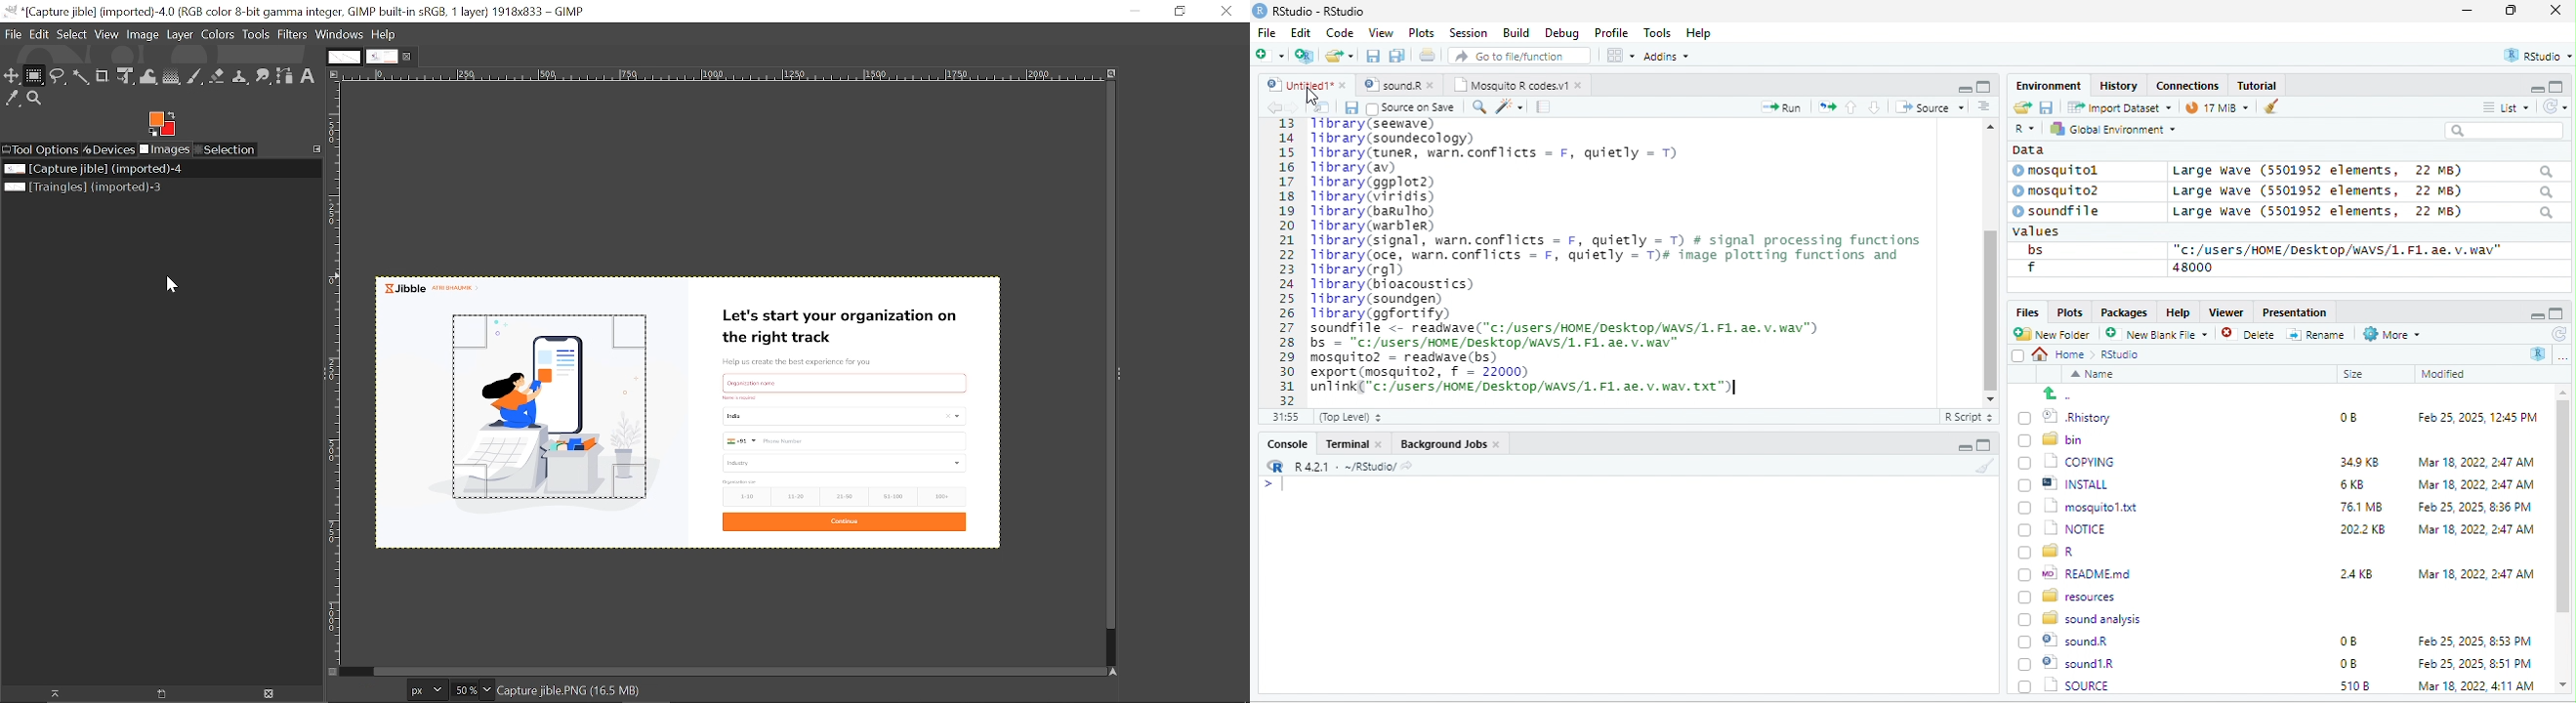 The height and width of the screenshot is (728, 2576). Describe the element at coordinates (2062, 189) in the screenshot. I see `© mosquito?` at that location.